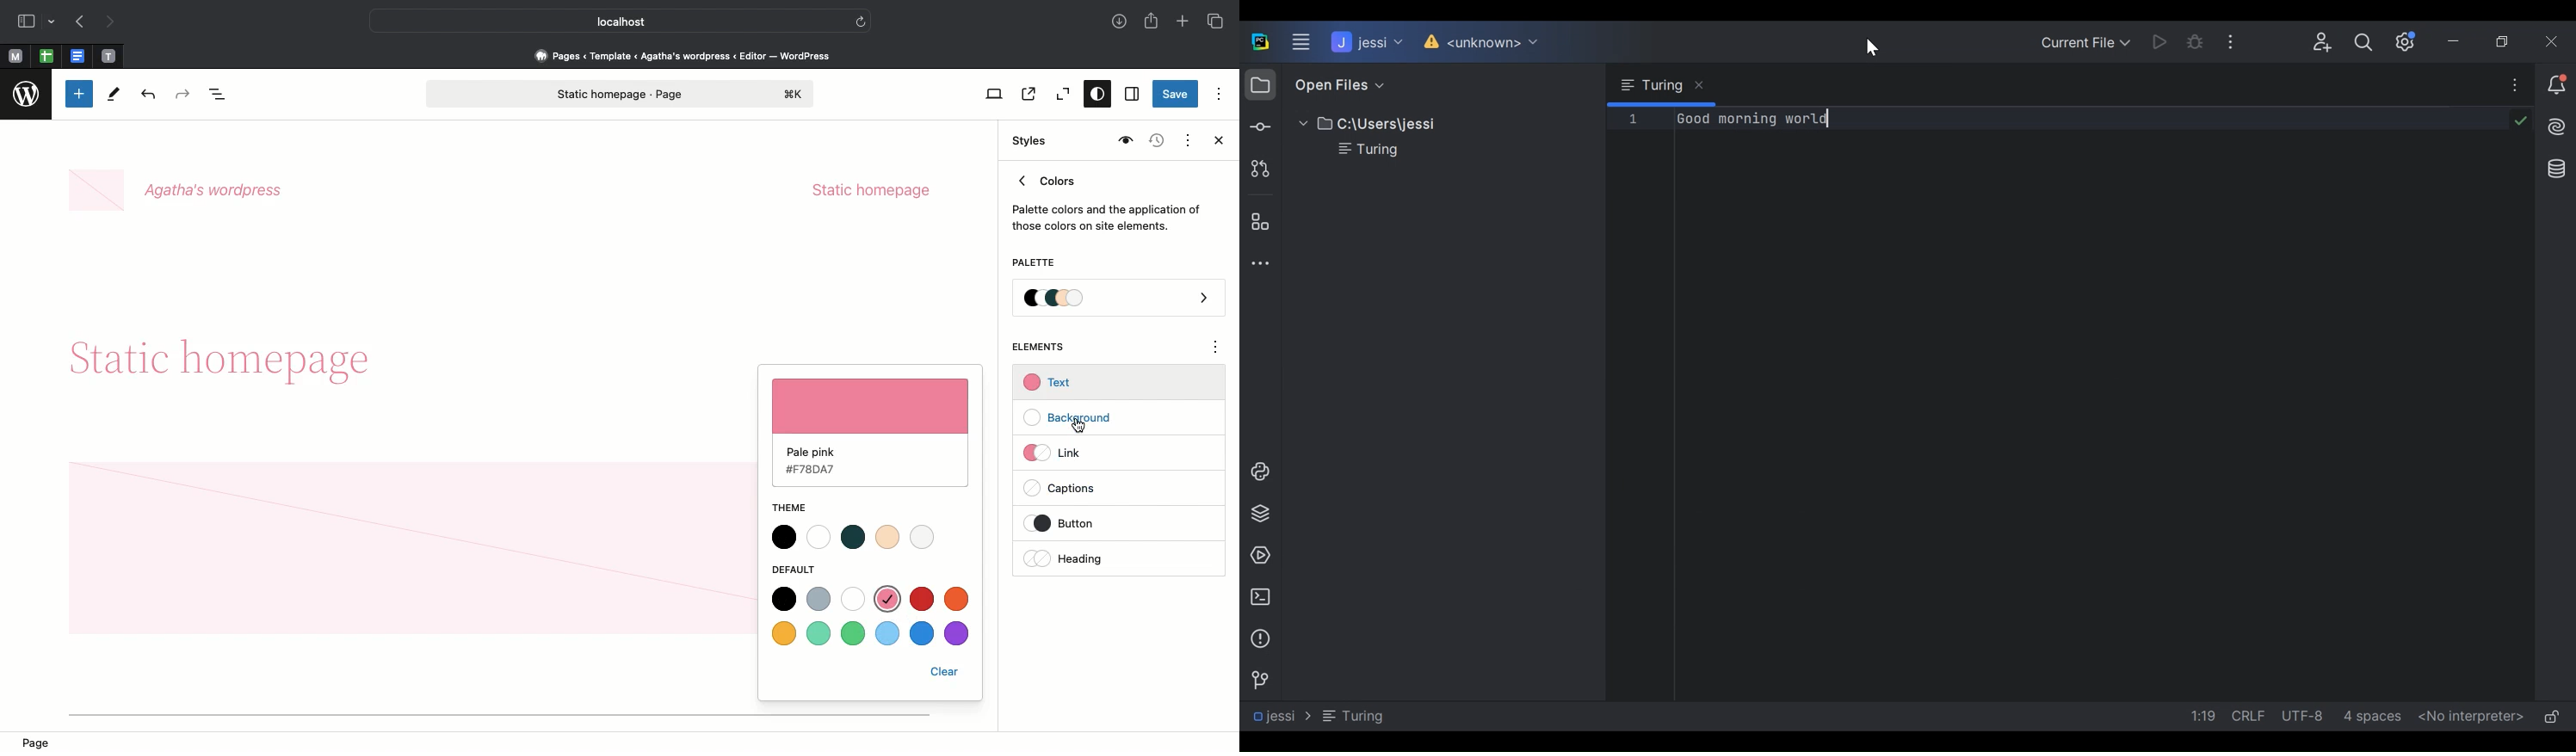 This screenshot has height=756, width=2576. Describe the element at coordinates (2365, 41) in the screenshot. I see `Search` at that location.